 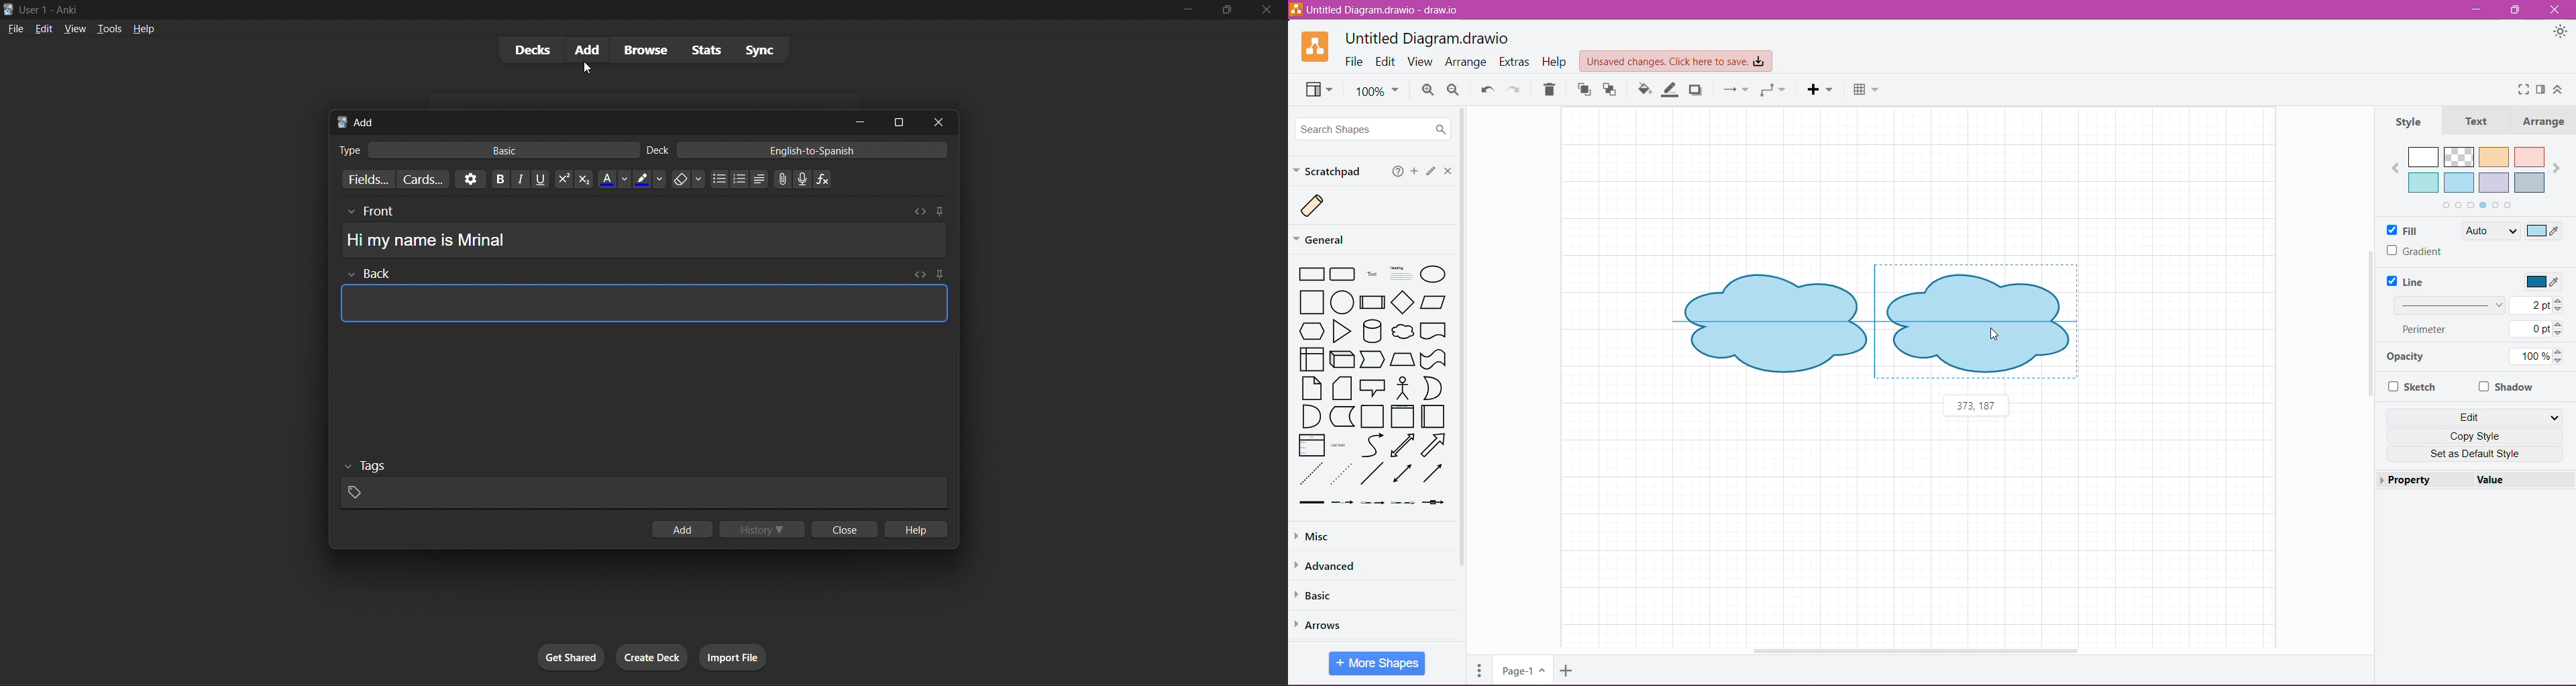 What do you see at coordinates (1387, 62) in the screenshot?
I see `Edit` at bounding box center [1387, 62].